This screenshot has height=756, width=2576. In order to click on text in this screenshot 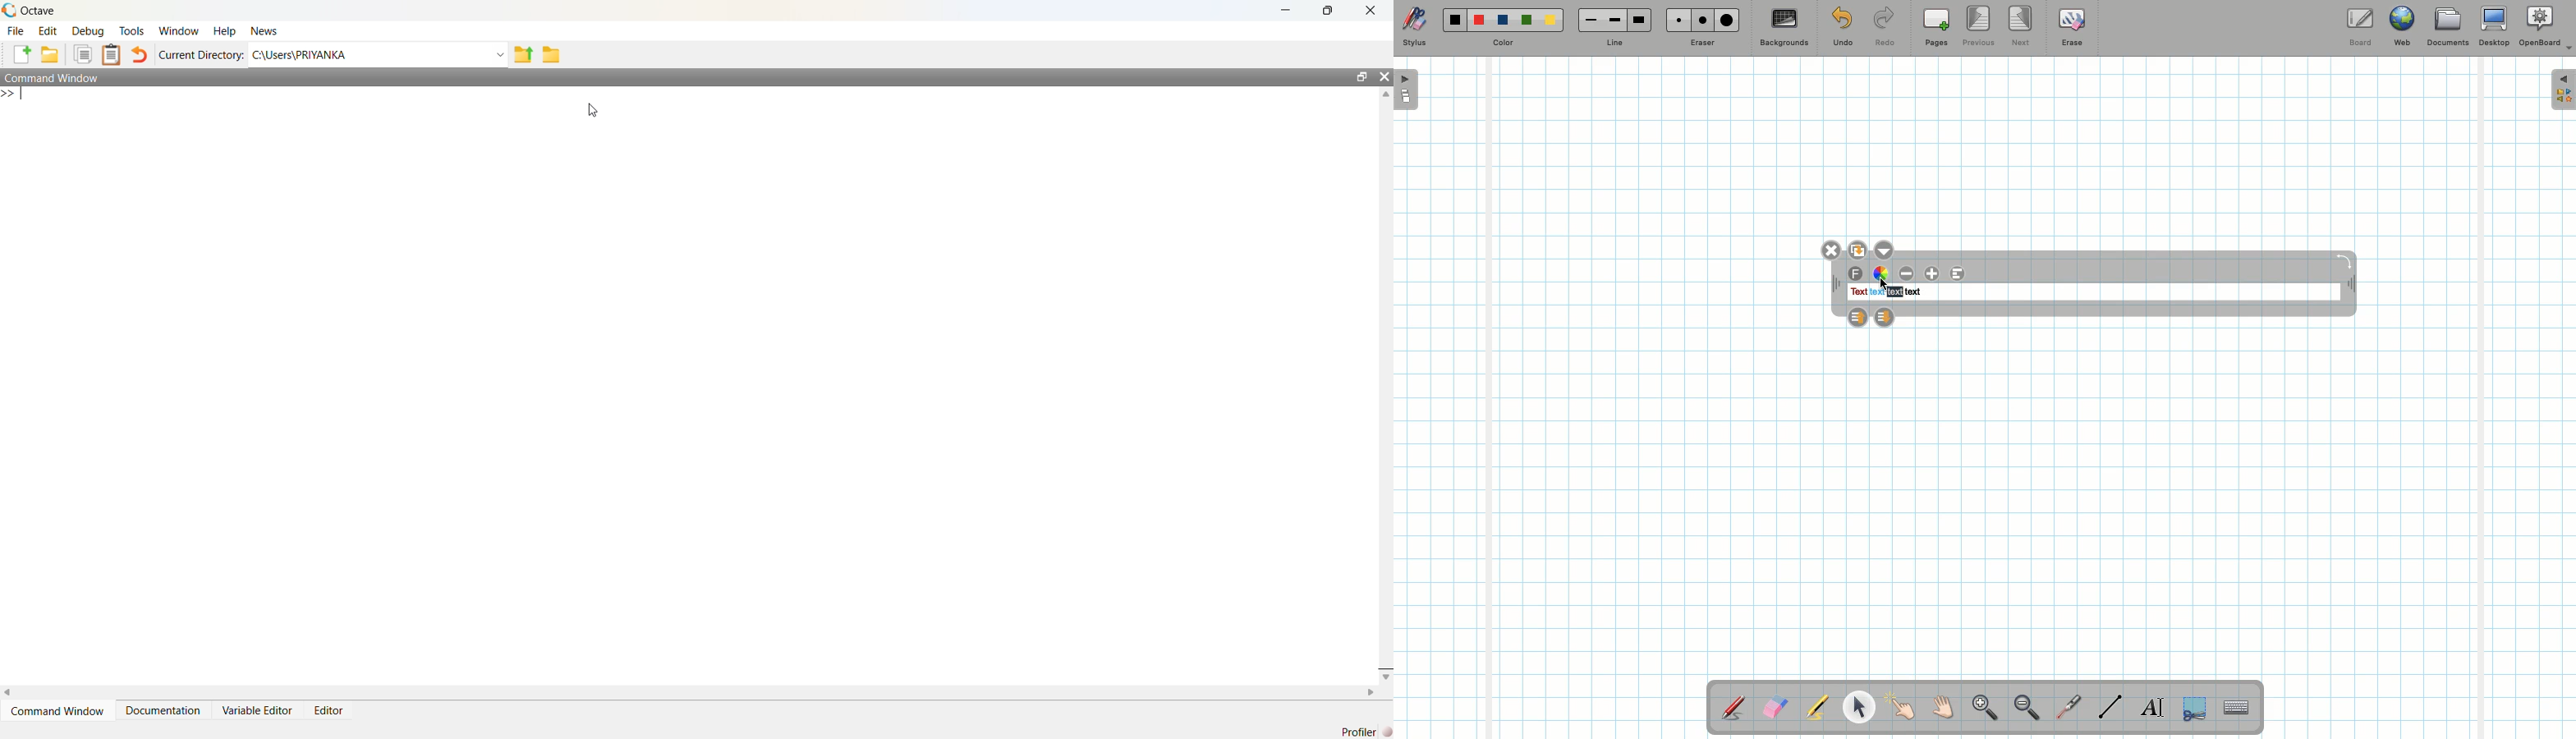, I will do `click(1857, 292)`.